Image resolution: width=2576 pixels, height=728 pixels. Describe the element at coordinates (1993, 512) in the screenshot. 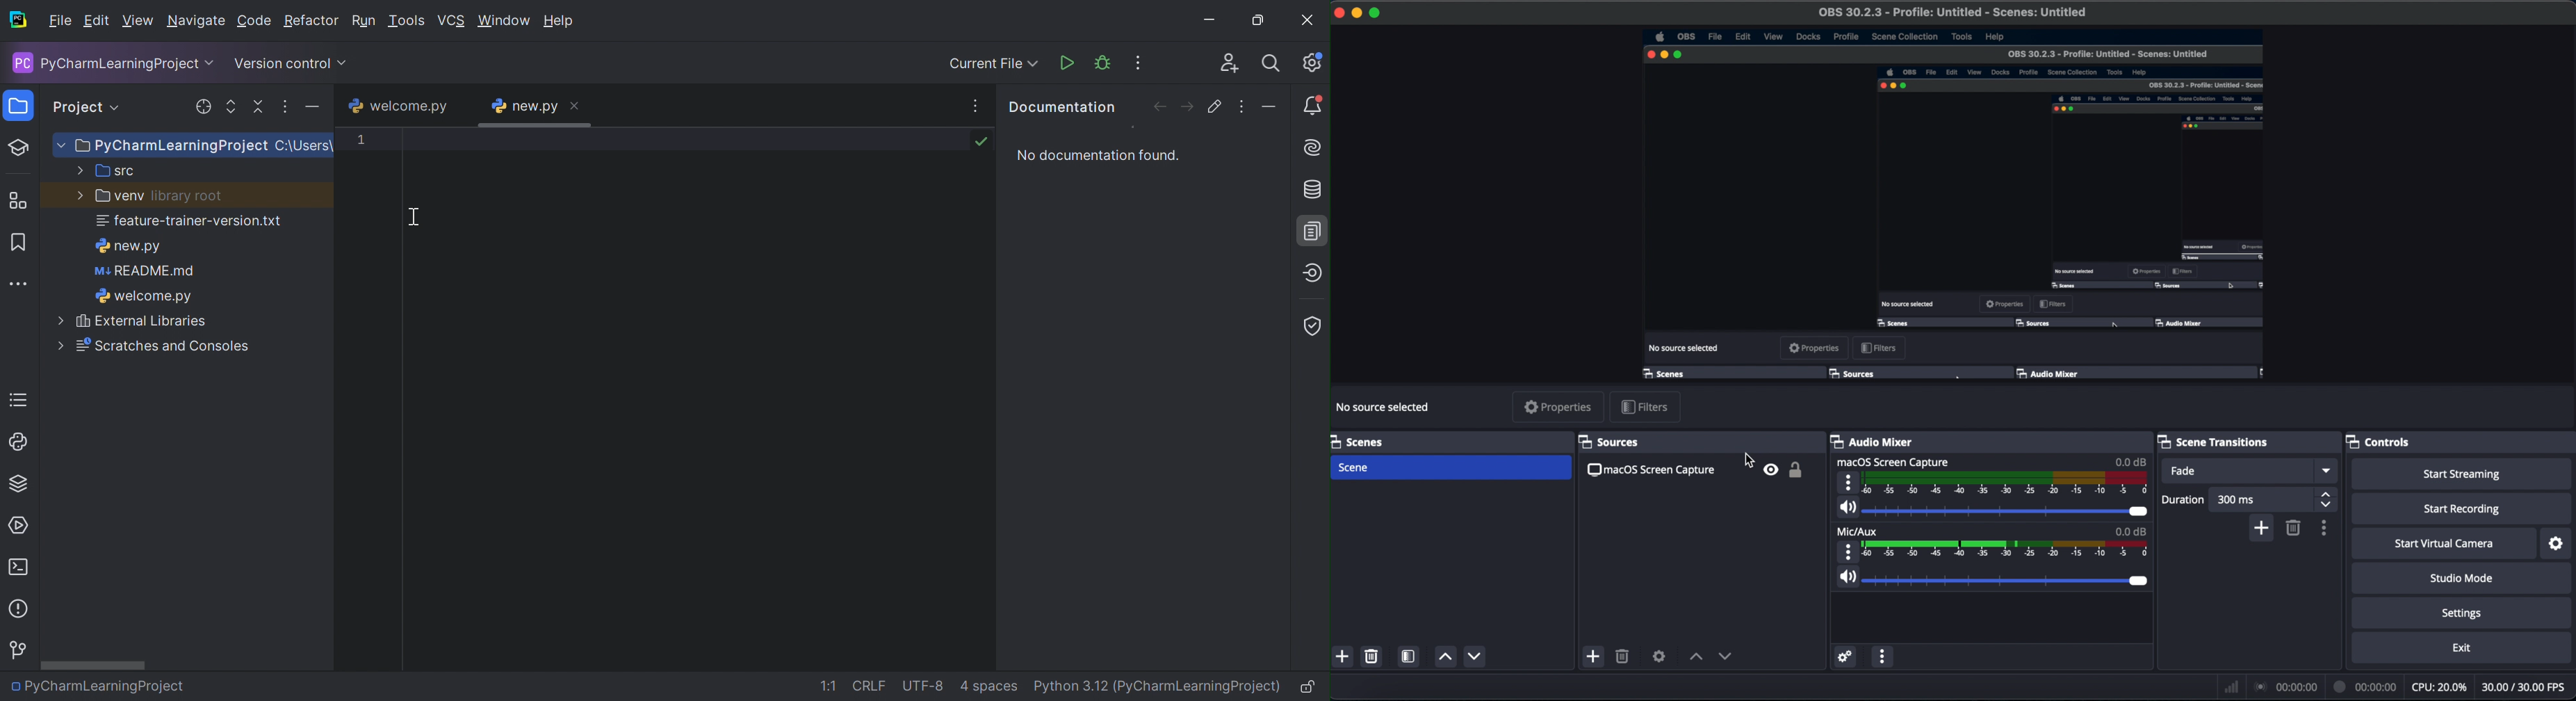

I see `audio slider` at that location.